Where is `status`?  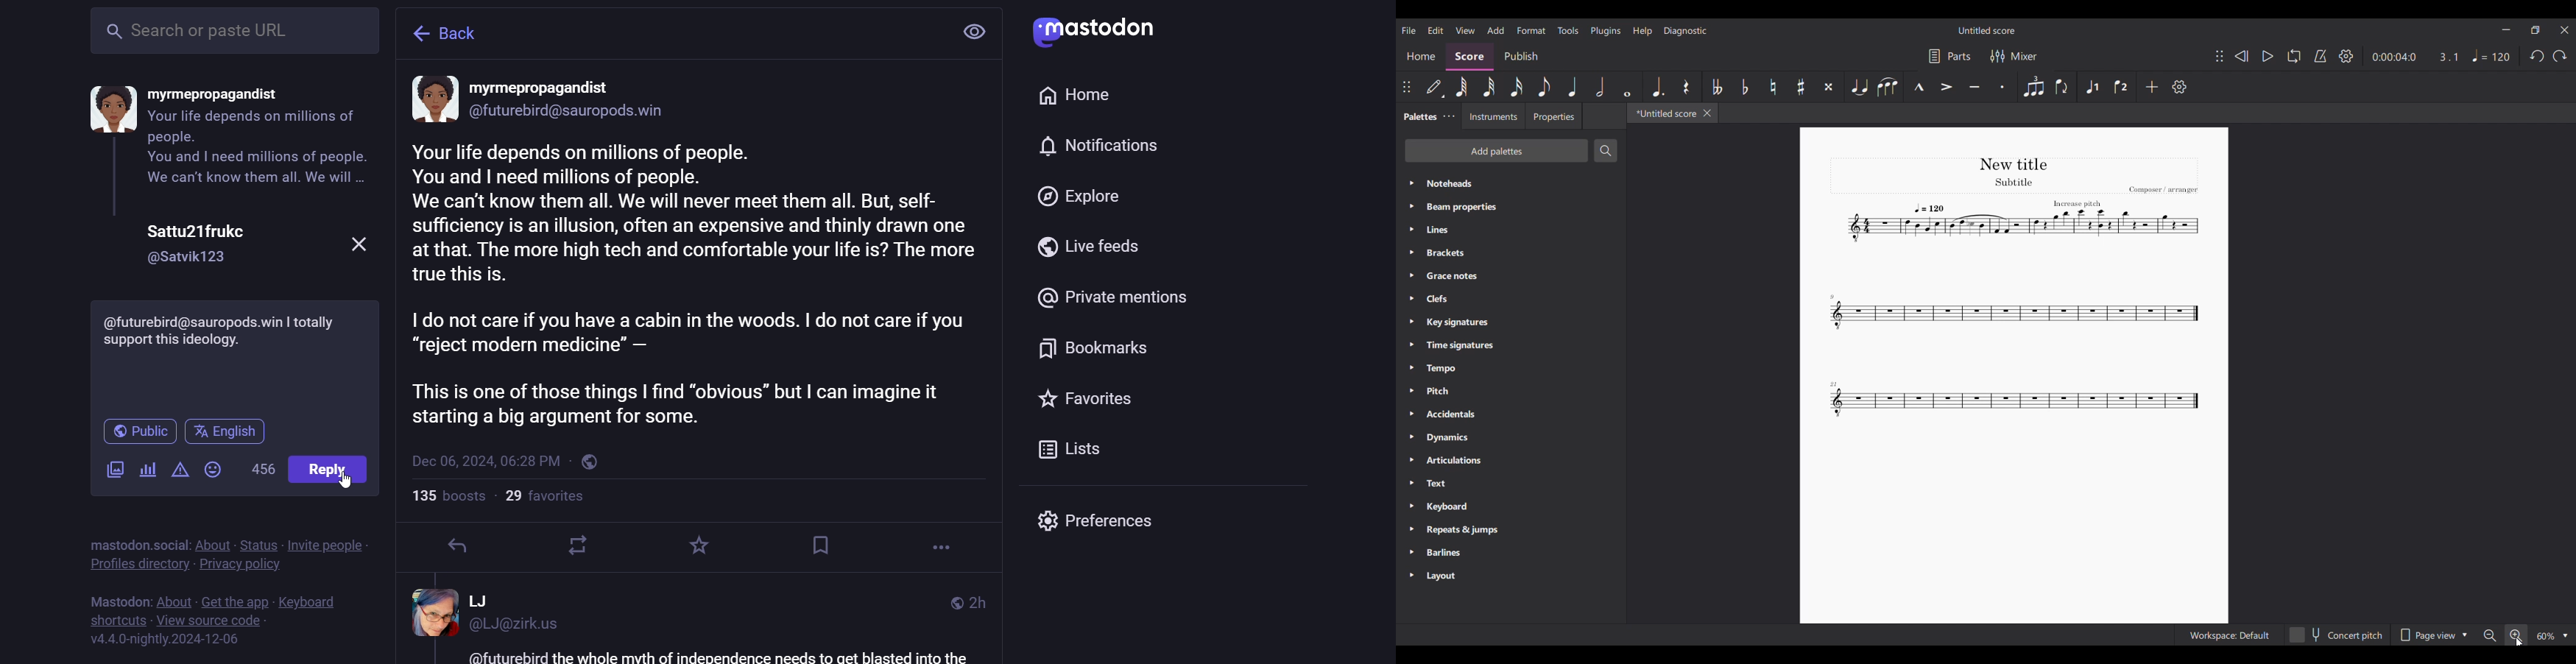 status is located at coordinates (260, 545).